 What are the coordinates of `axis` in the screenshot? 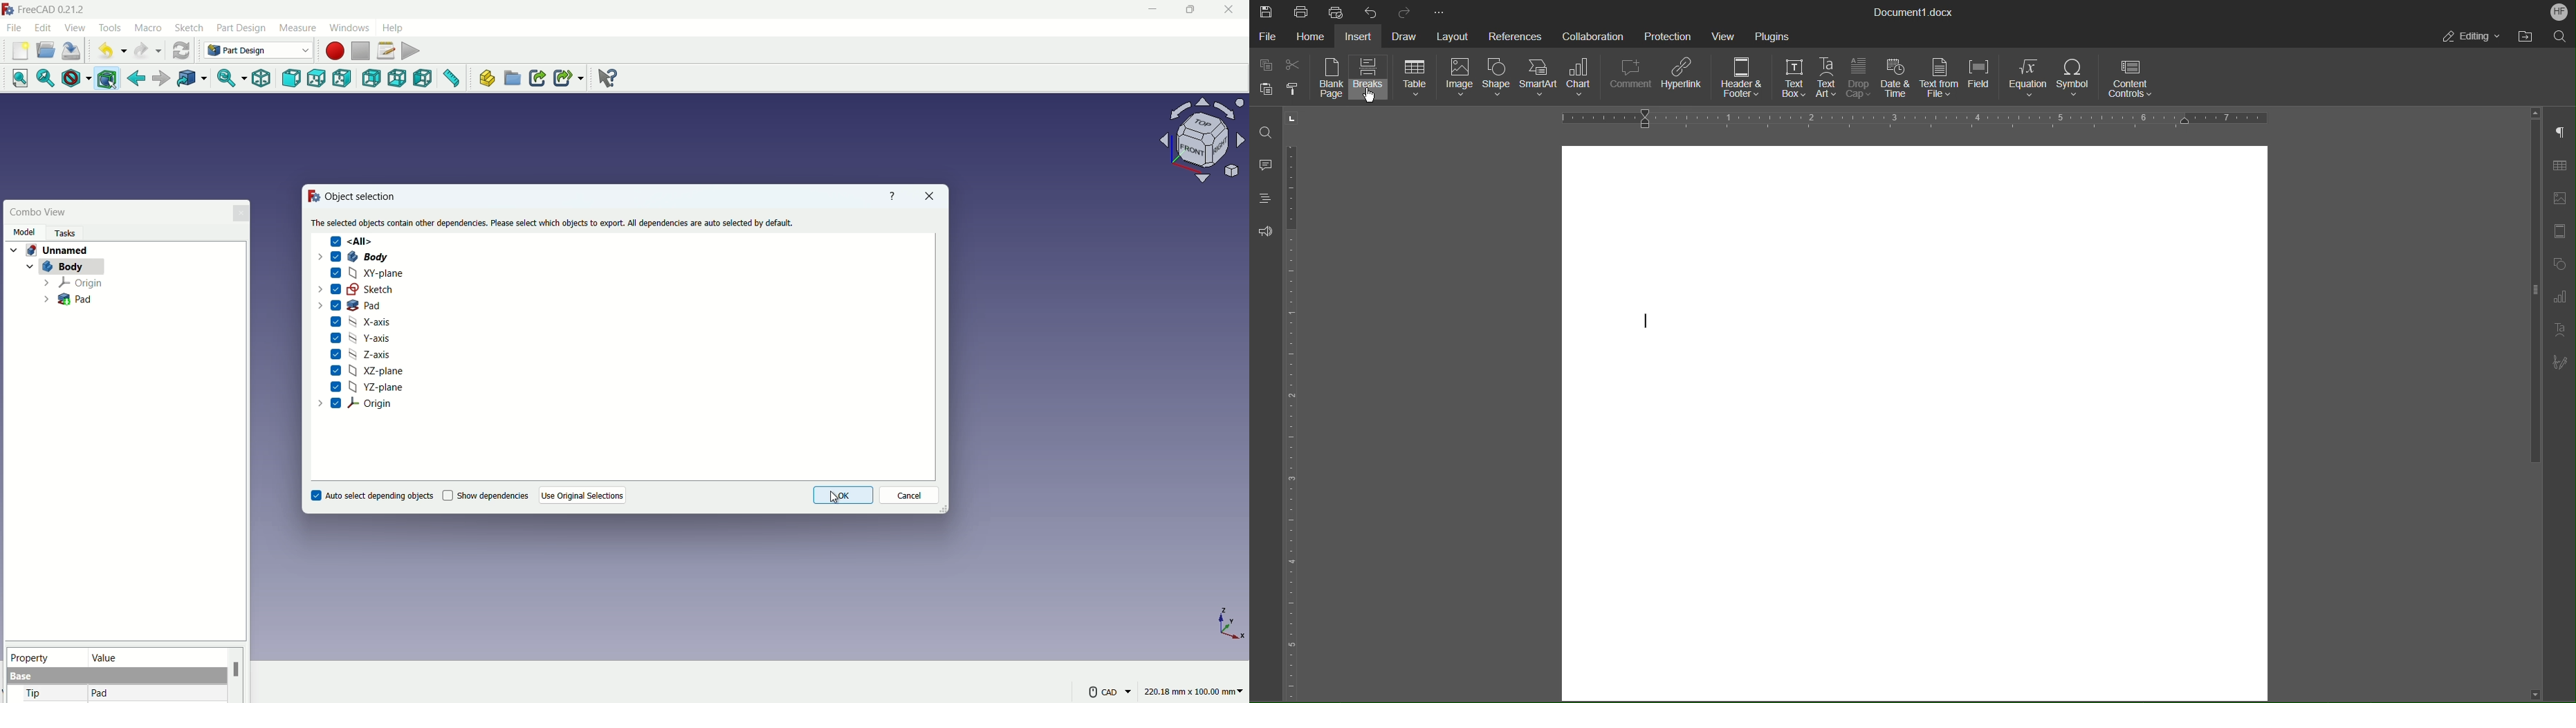 It's located at (1231, 623).